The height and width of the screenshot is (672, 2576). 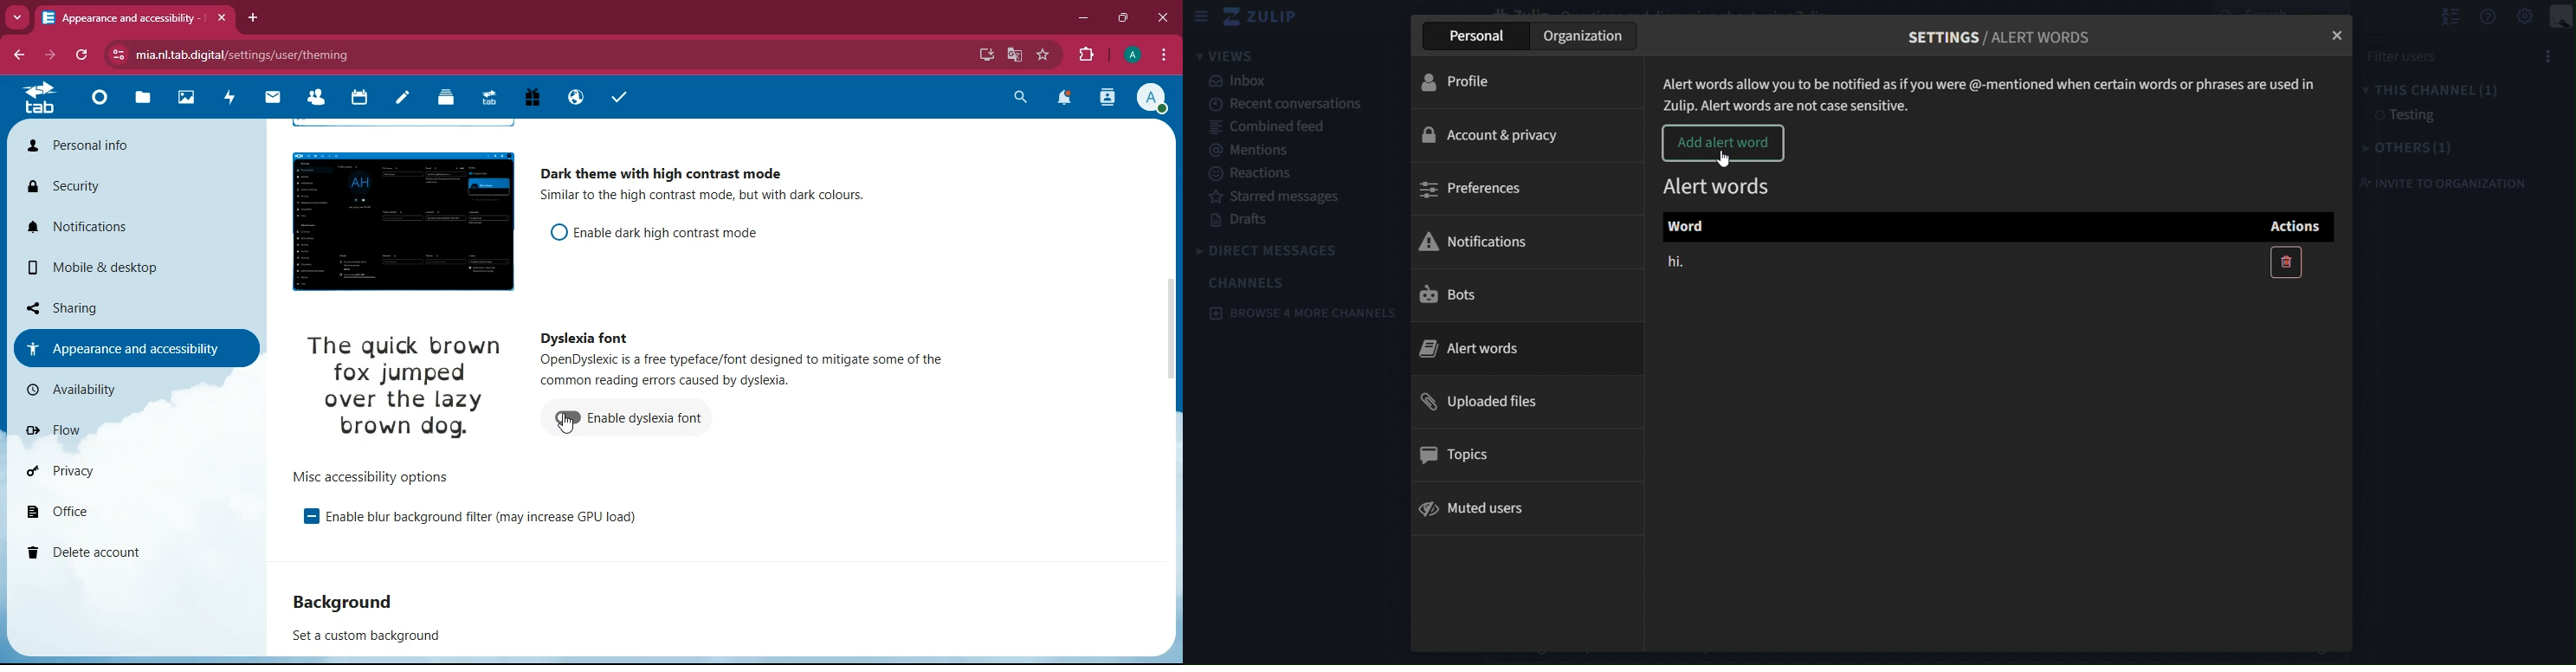 I want to click on views, so click(x=1234, y=56).